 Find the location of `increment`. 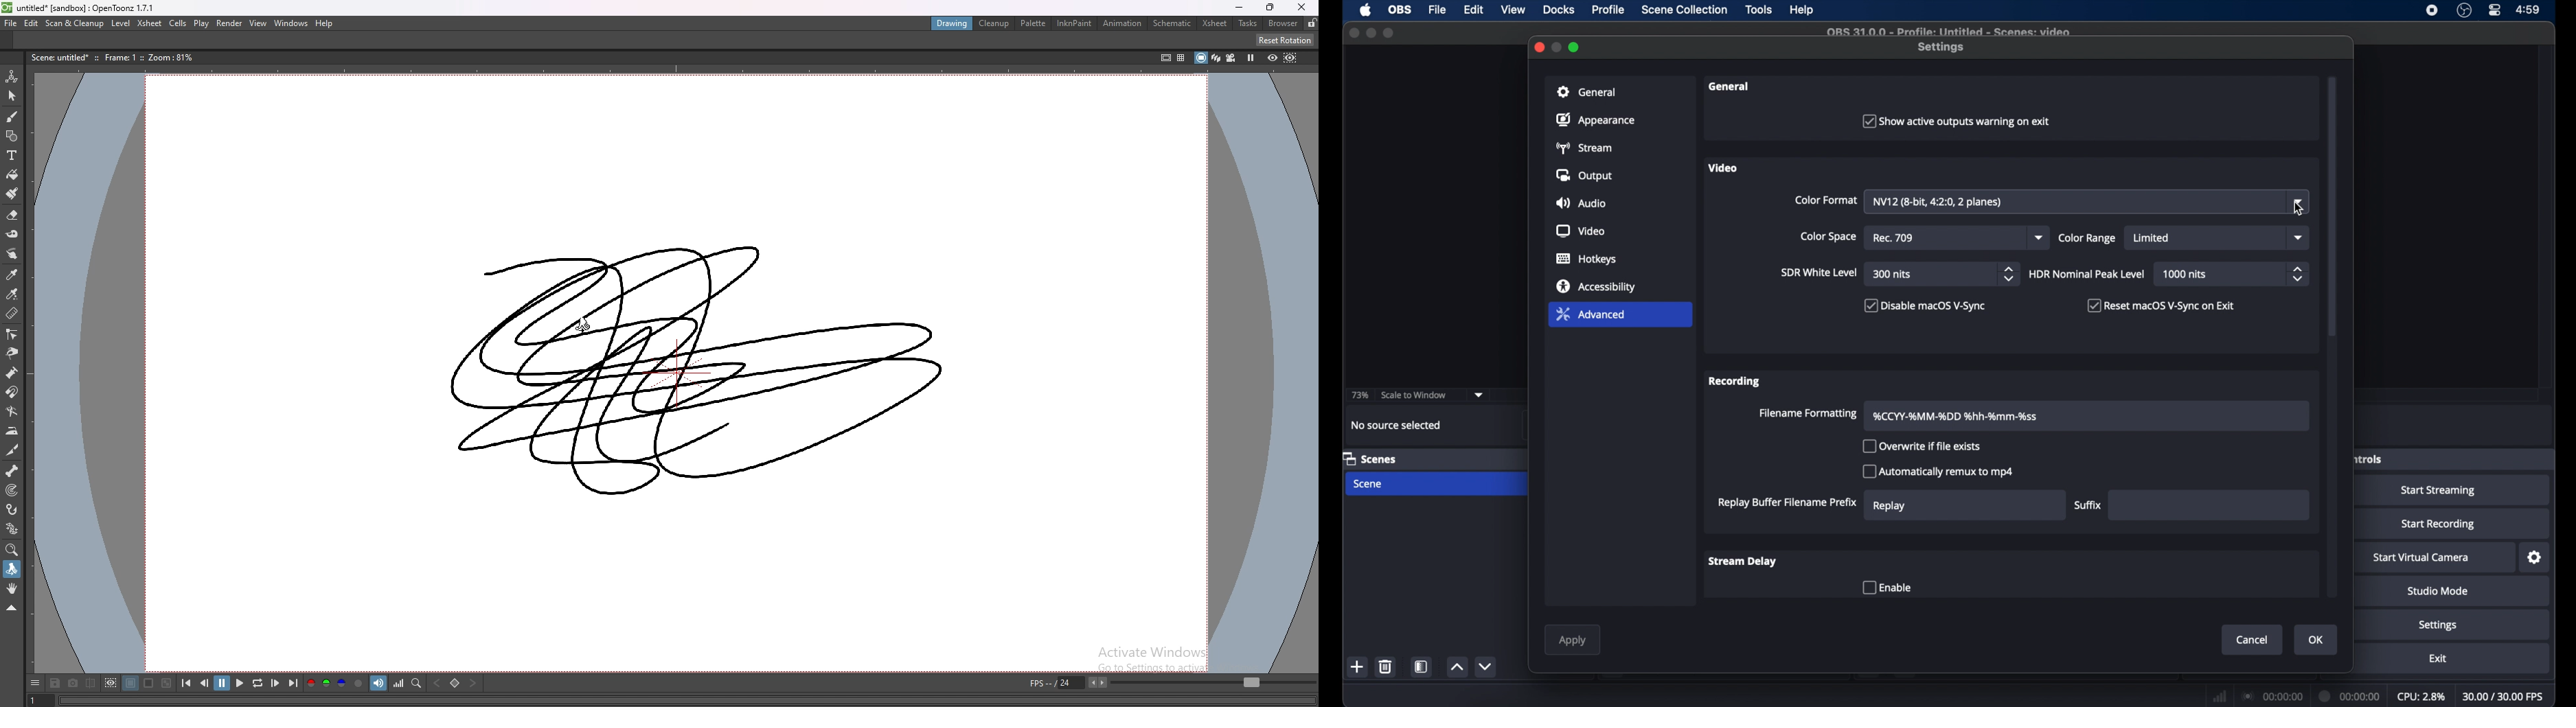

increment is located at coordinates (1457, 667).